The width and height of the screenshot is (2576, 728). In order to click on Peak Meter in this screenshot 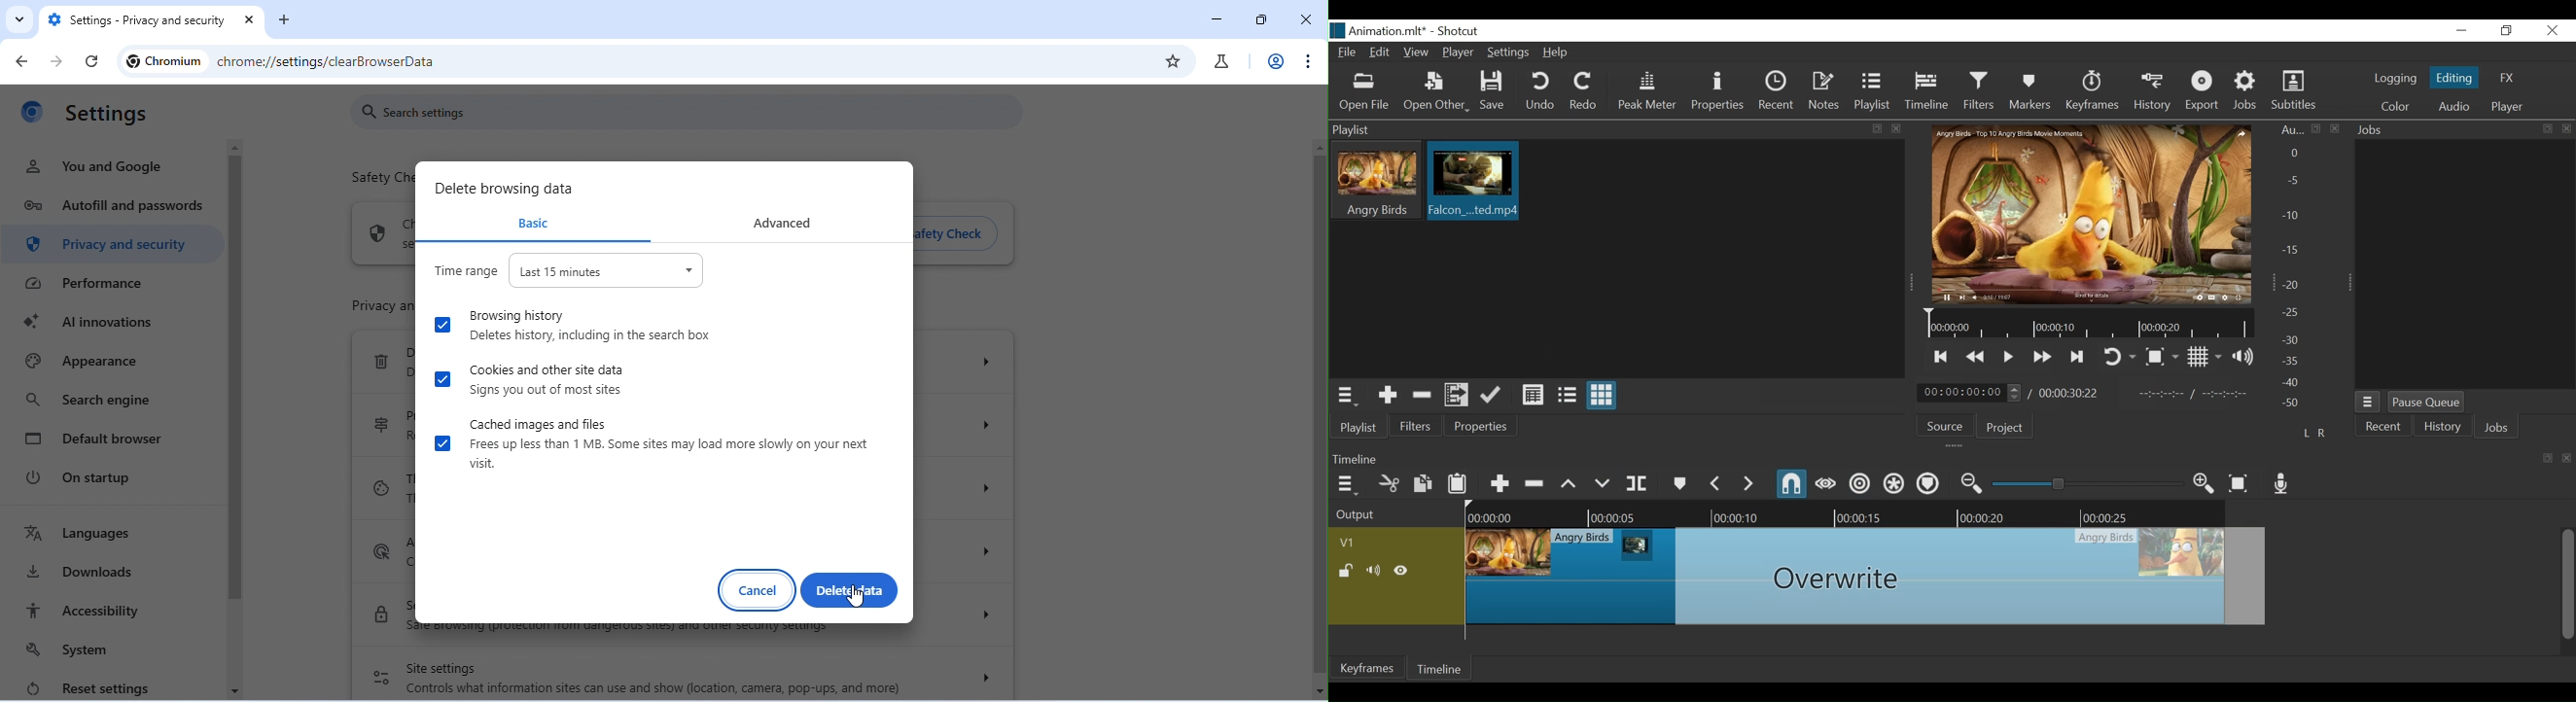, I will do `click(1647, 92)`.